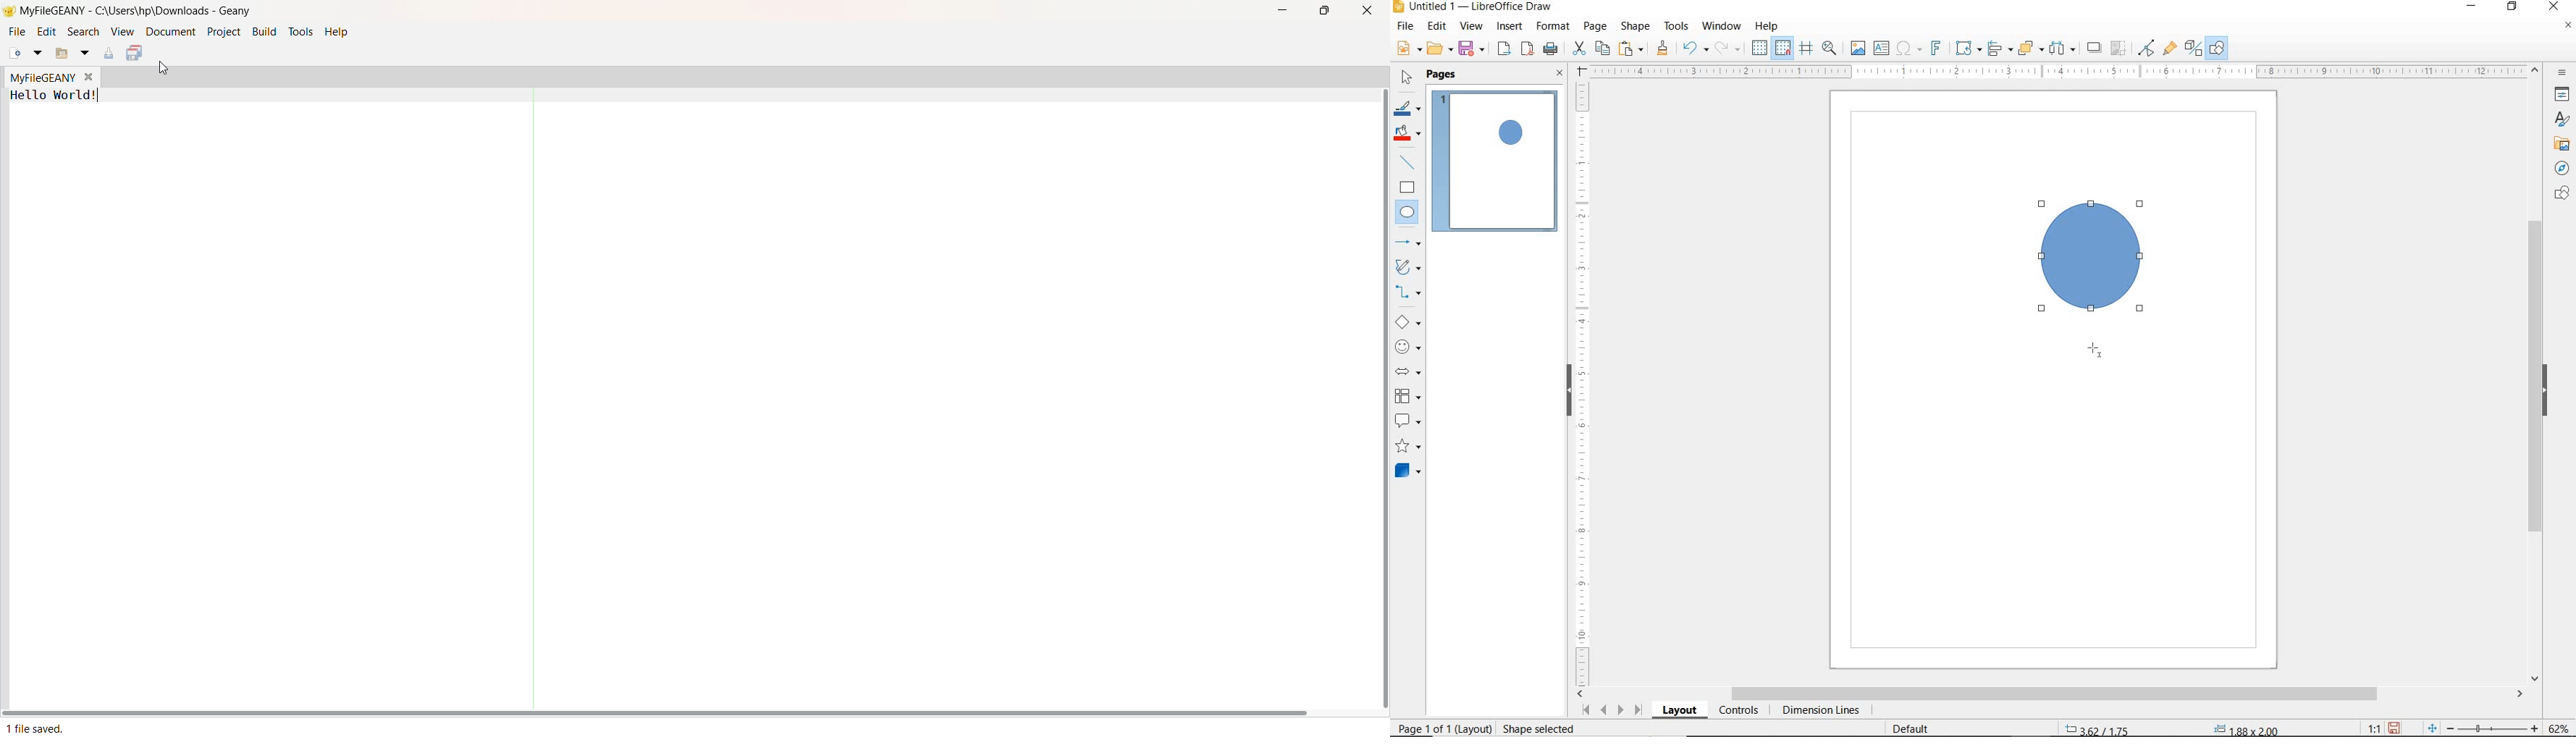 This screenshot has height=756, width=2576. I want to click on INSERT IMAGE, so click(1858, 49).